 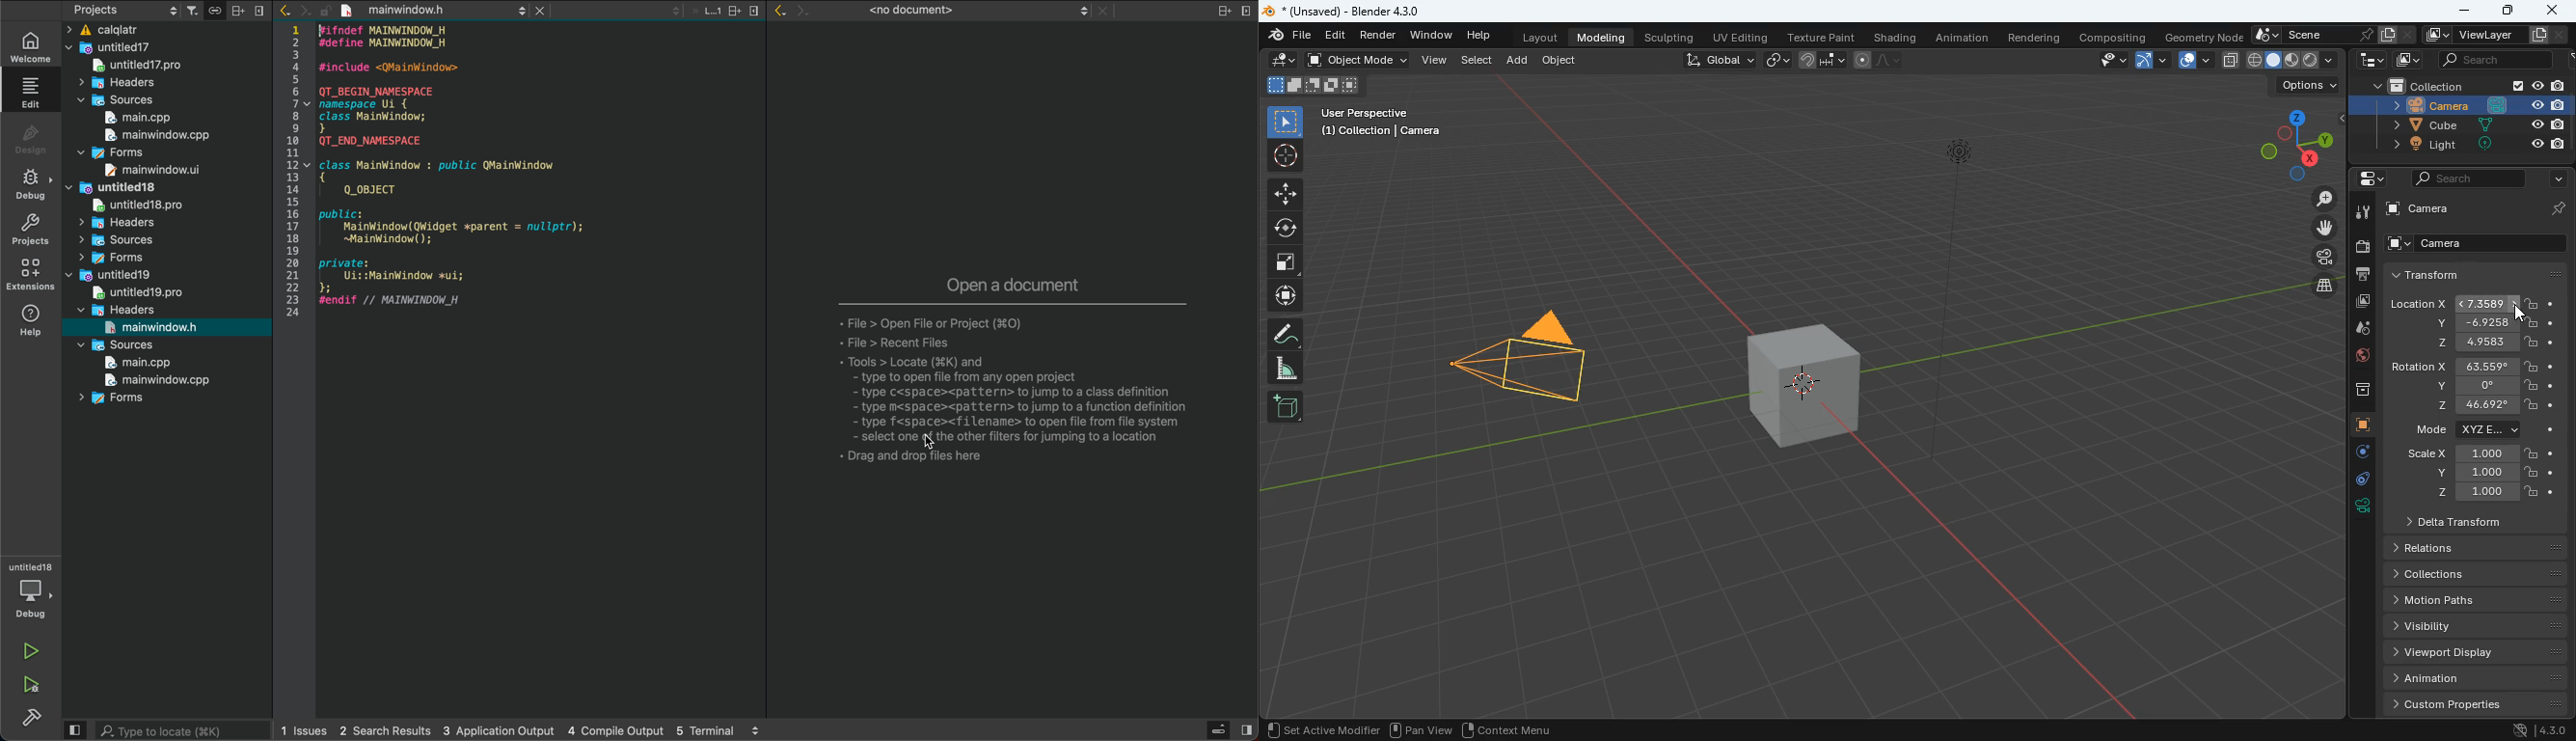 I want to click on arc, so click(x=2151, y=62).